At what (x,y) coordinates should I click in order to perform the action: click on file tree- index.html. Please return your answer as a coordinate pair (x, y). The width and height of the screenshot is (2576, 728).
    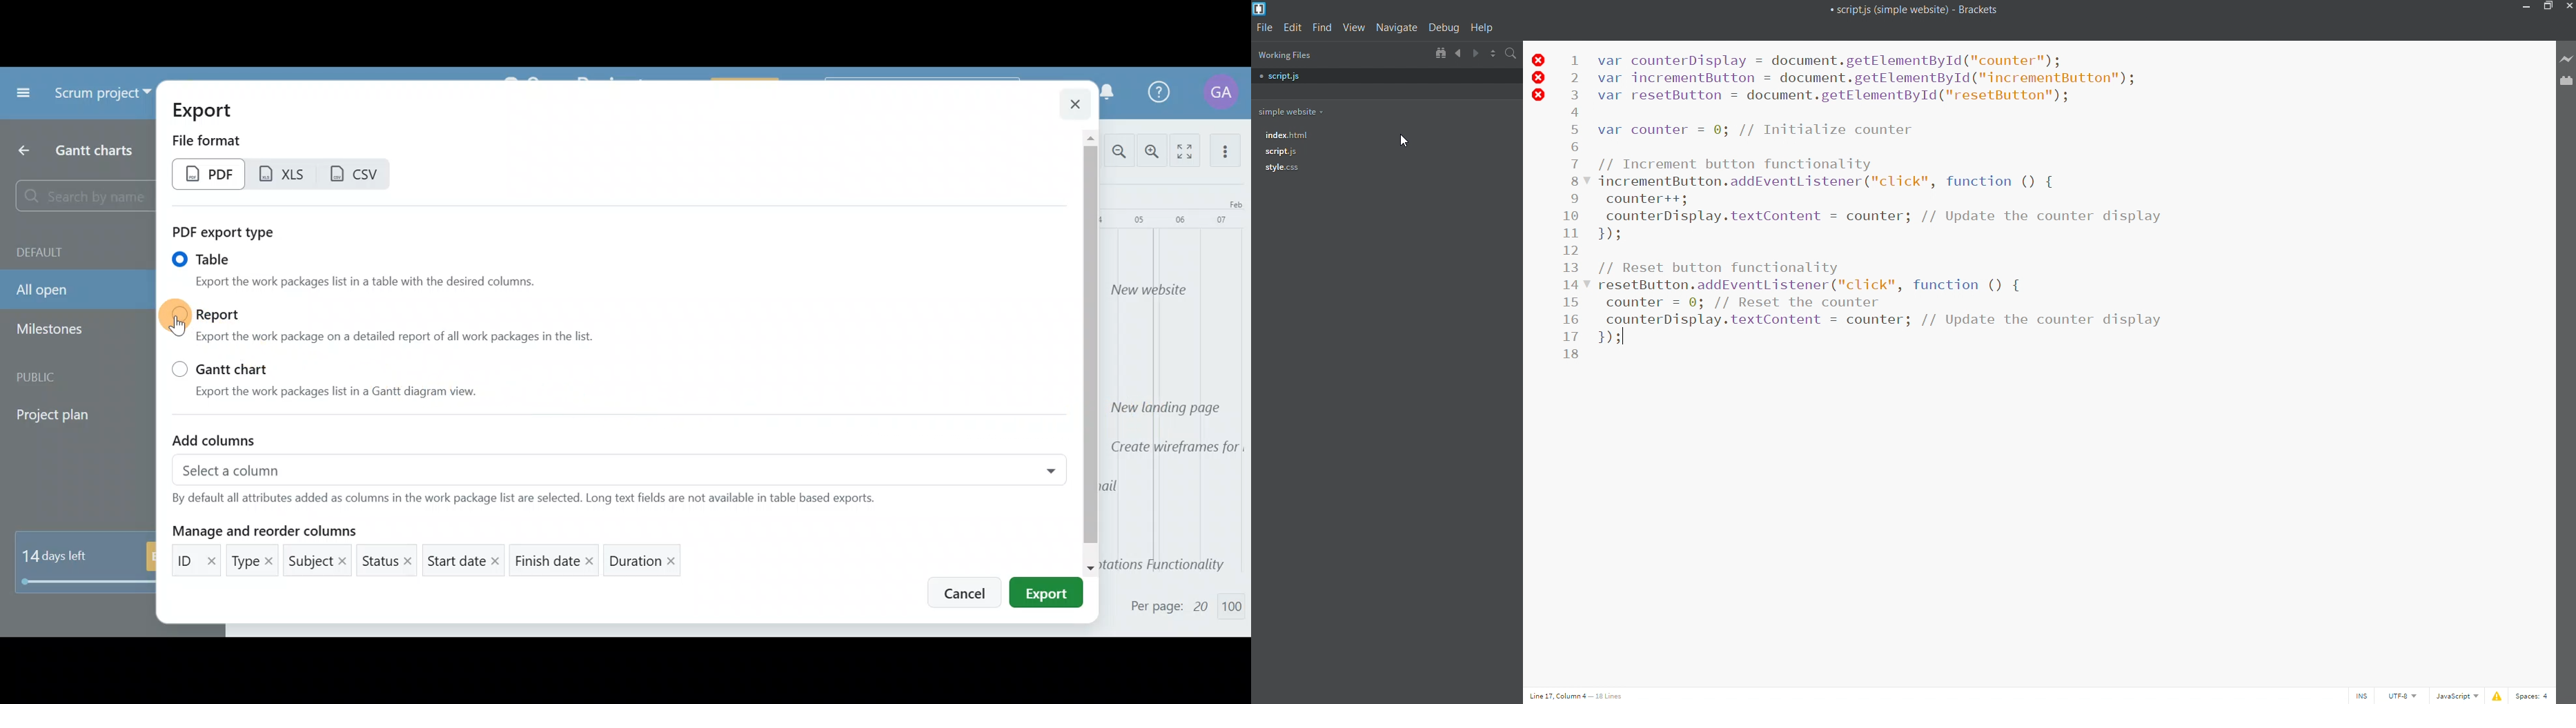
    Looking at the image, I should click on (1290, 135).